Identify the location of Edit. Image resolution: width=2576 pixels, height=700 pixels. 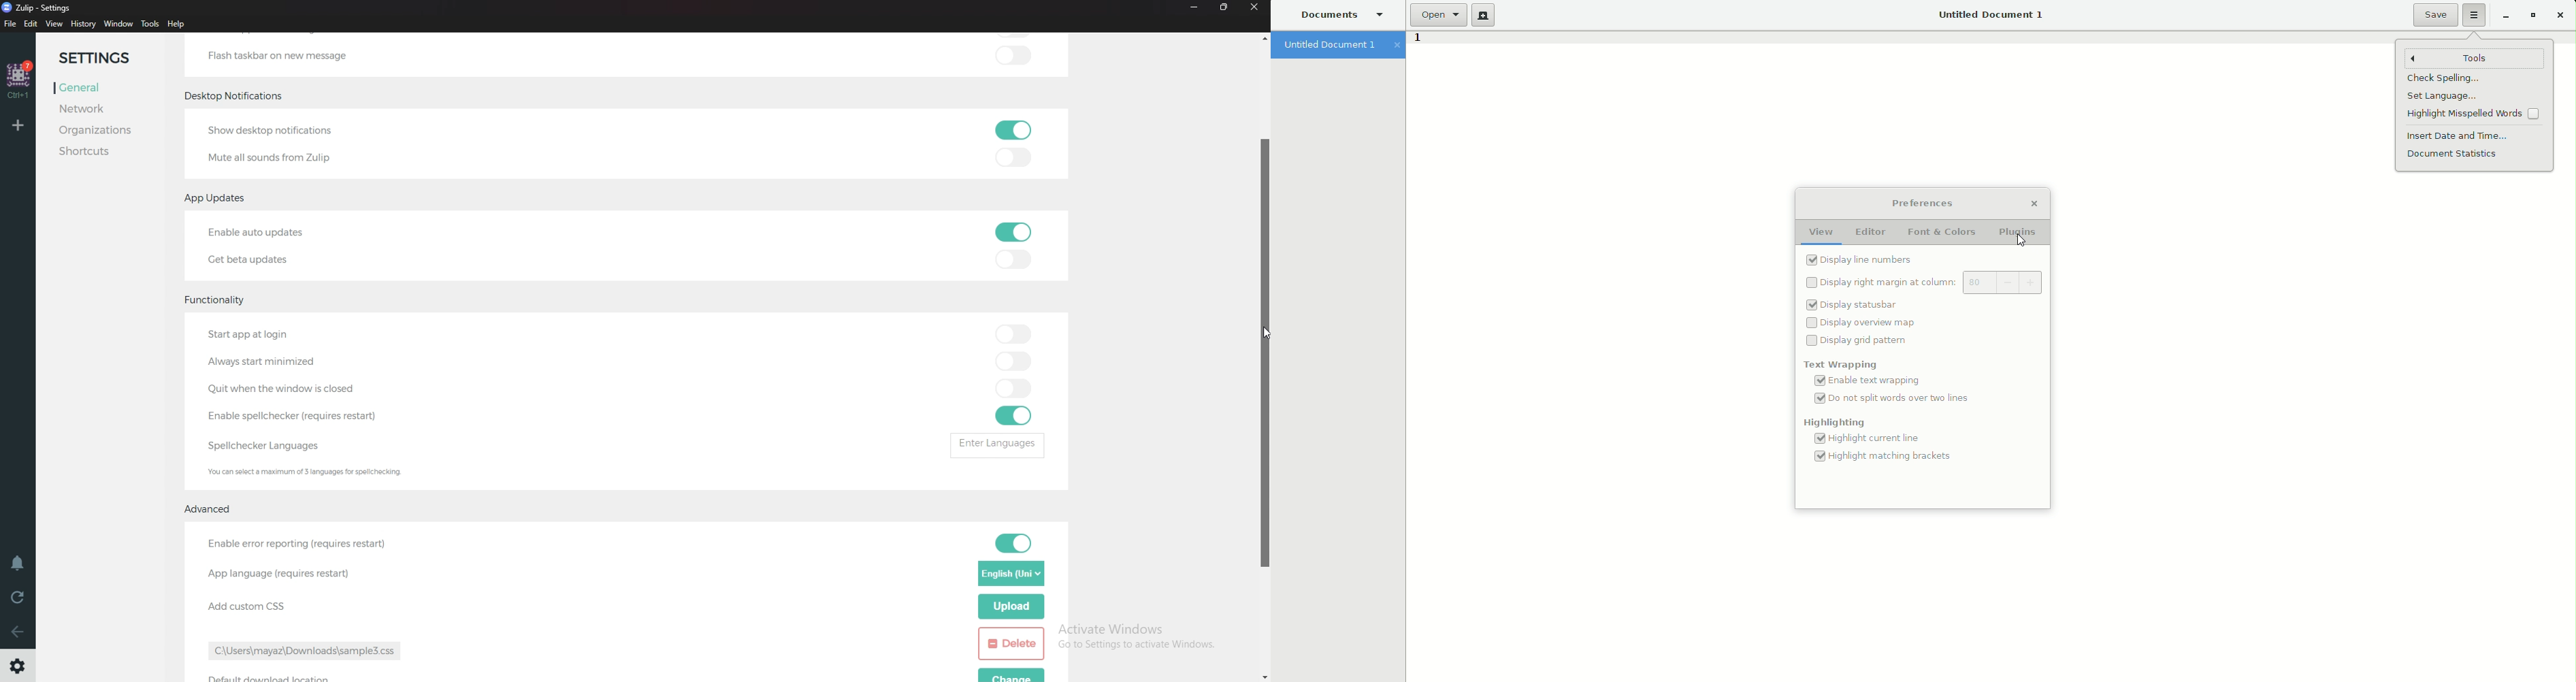
(32, 24).